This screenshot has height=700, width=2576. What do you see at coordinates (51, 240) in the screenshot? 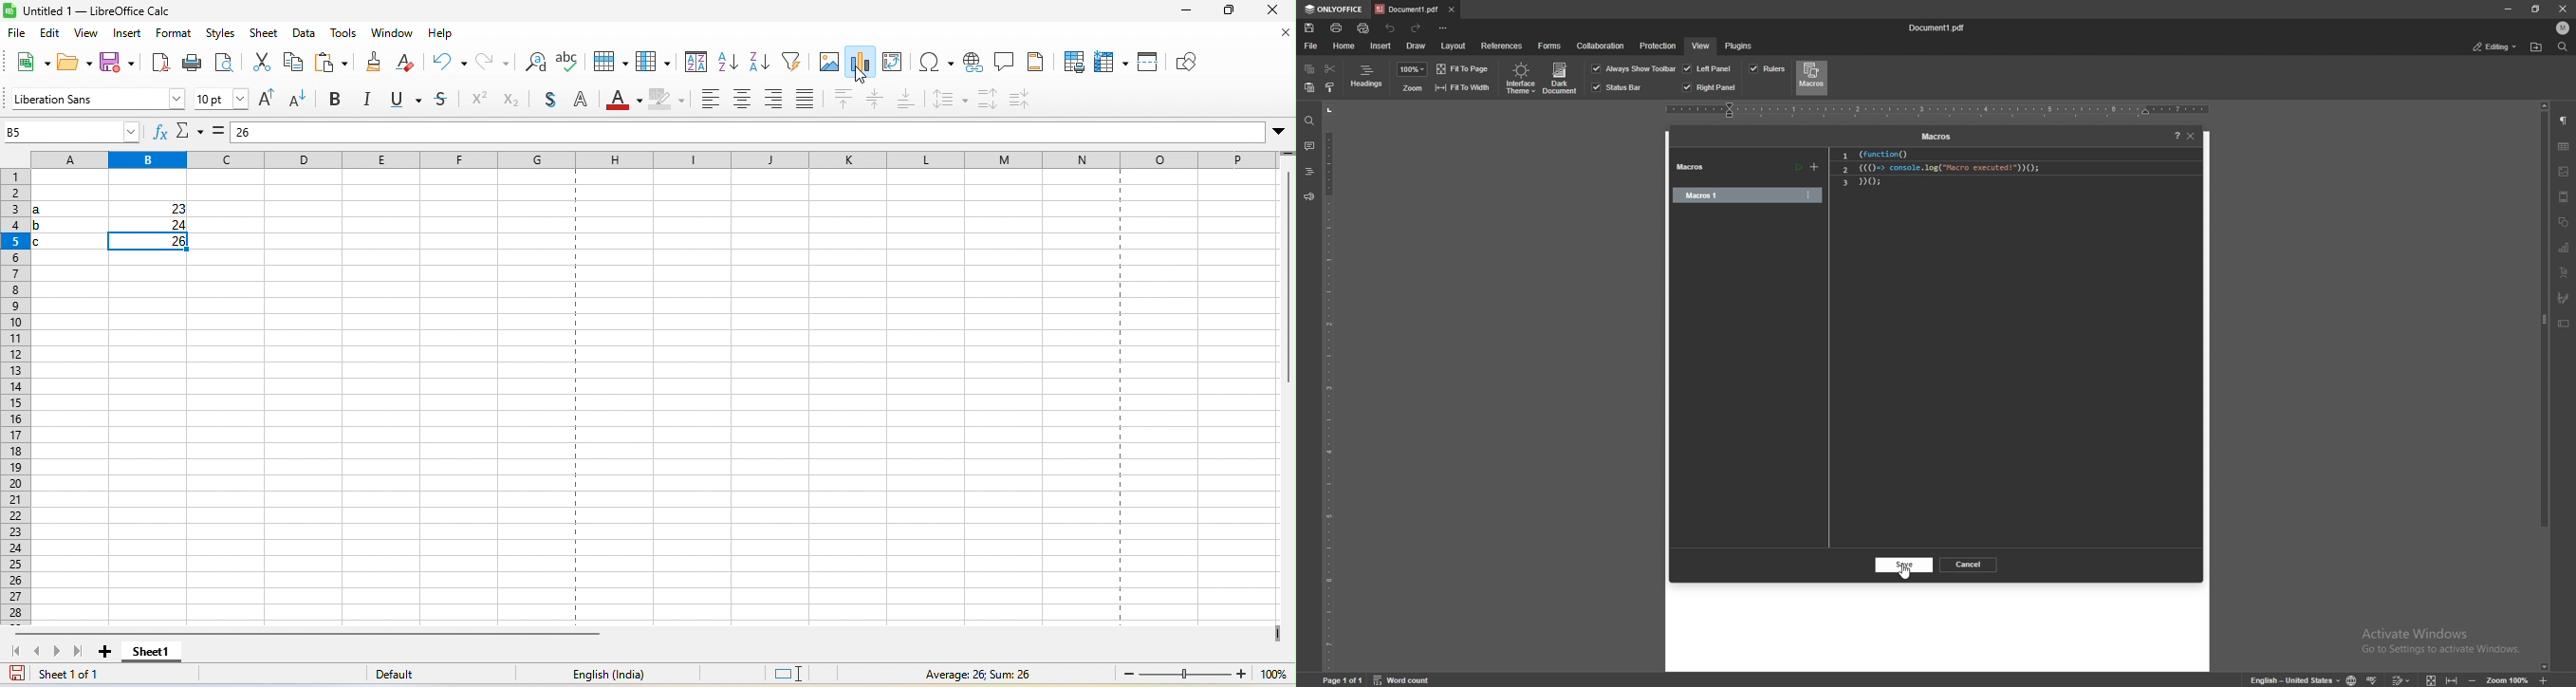
I see `c` at bounding box center [51, 240].